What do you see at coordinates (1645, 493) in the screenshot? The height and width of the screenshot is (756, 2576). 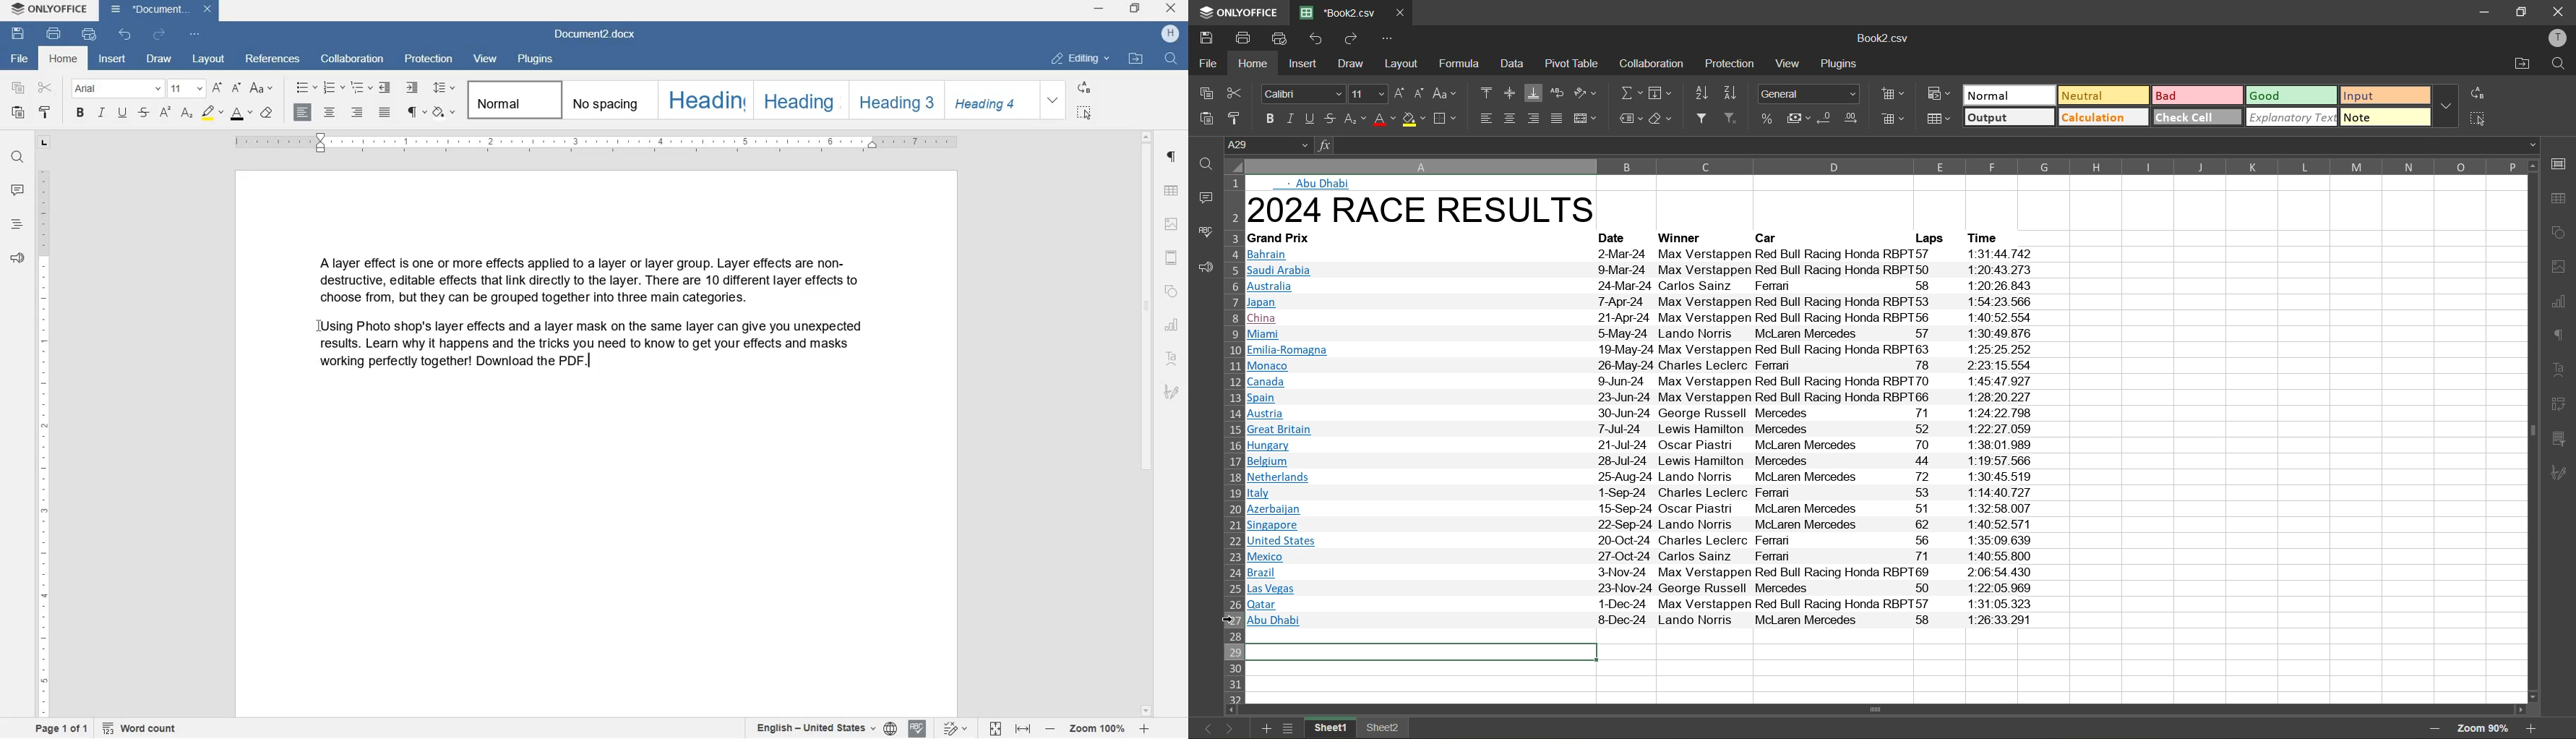 I see `text info` at bounding box center [1645, 493].